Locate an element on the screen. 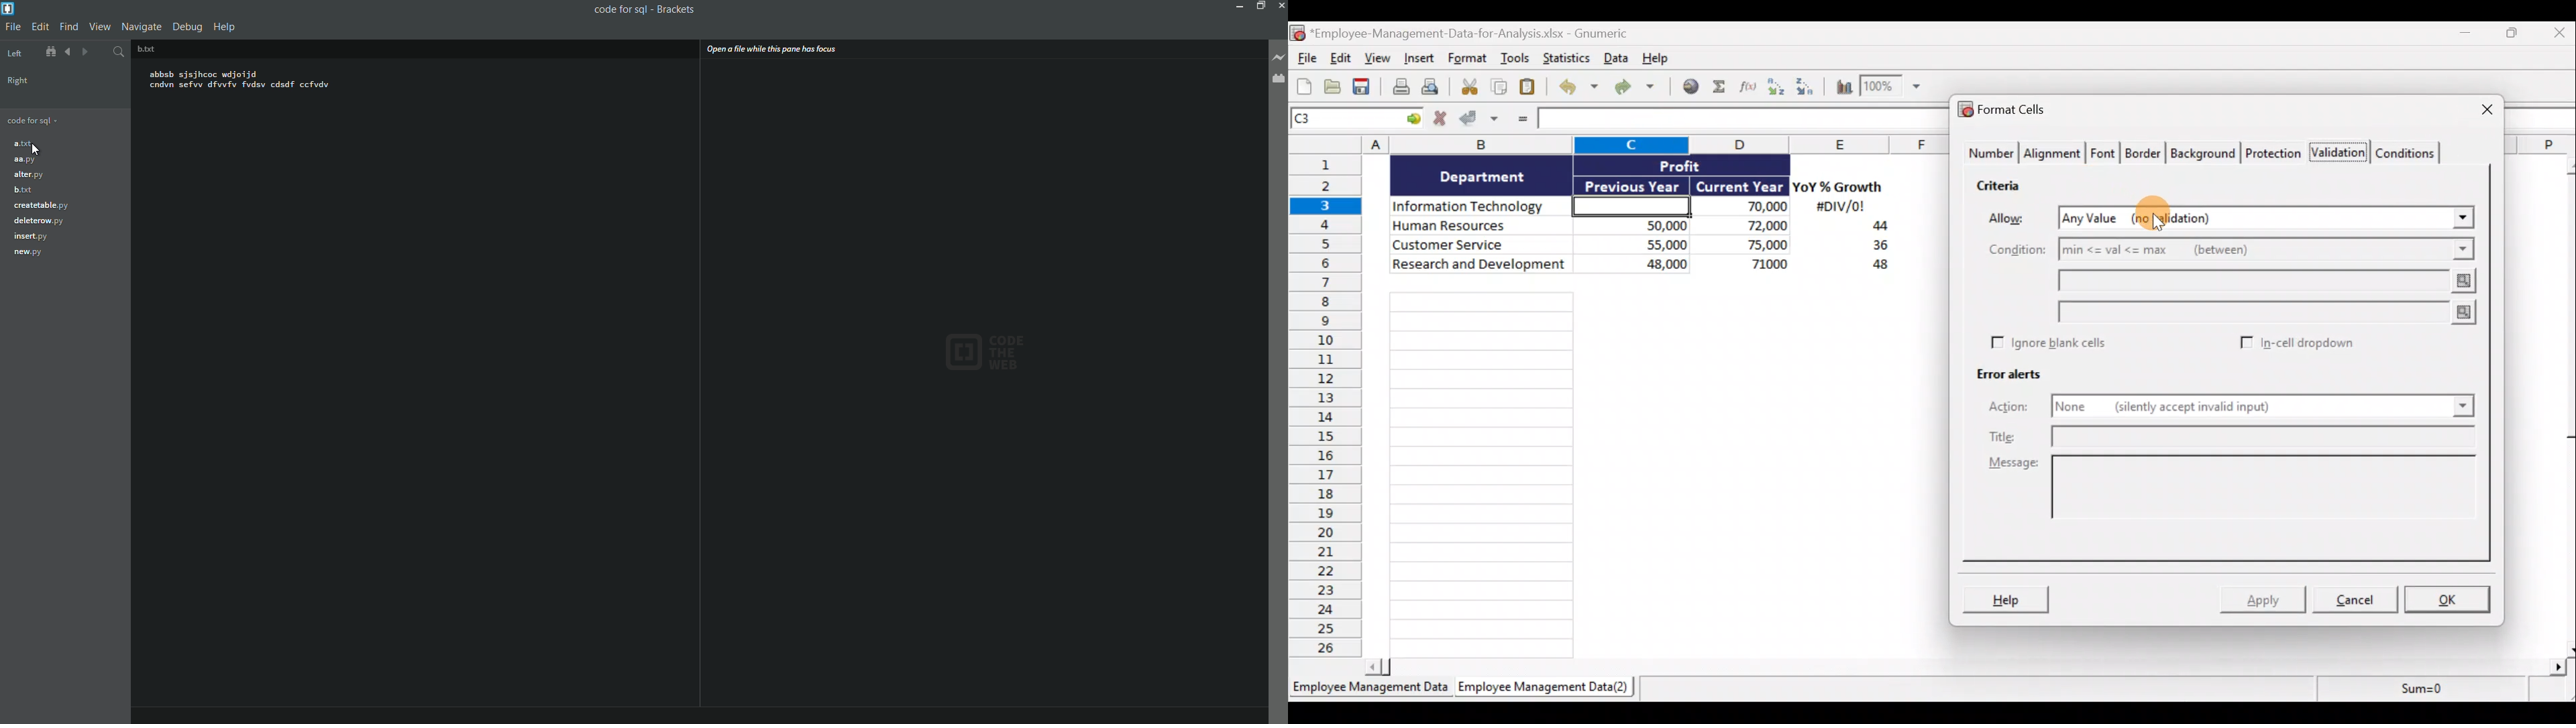 Image resolution: width=2576 pixels, height=728 pixels. Conditions is located at coordinates (2410, 152).